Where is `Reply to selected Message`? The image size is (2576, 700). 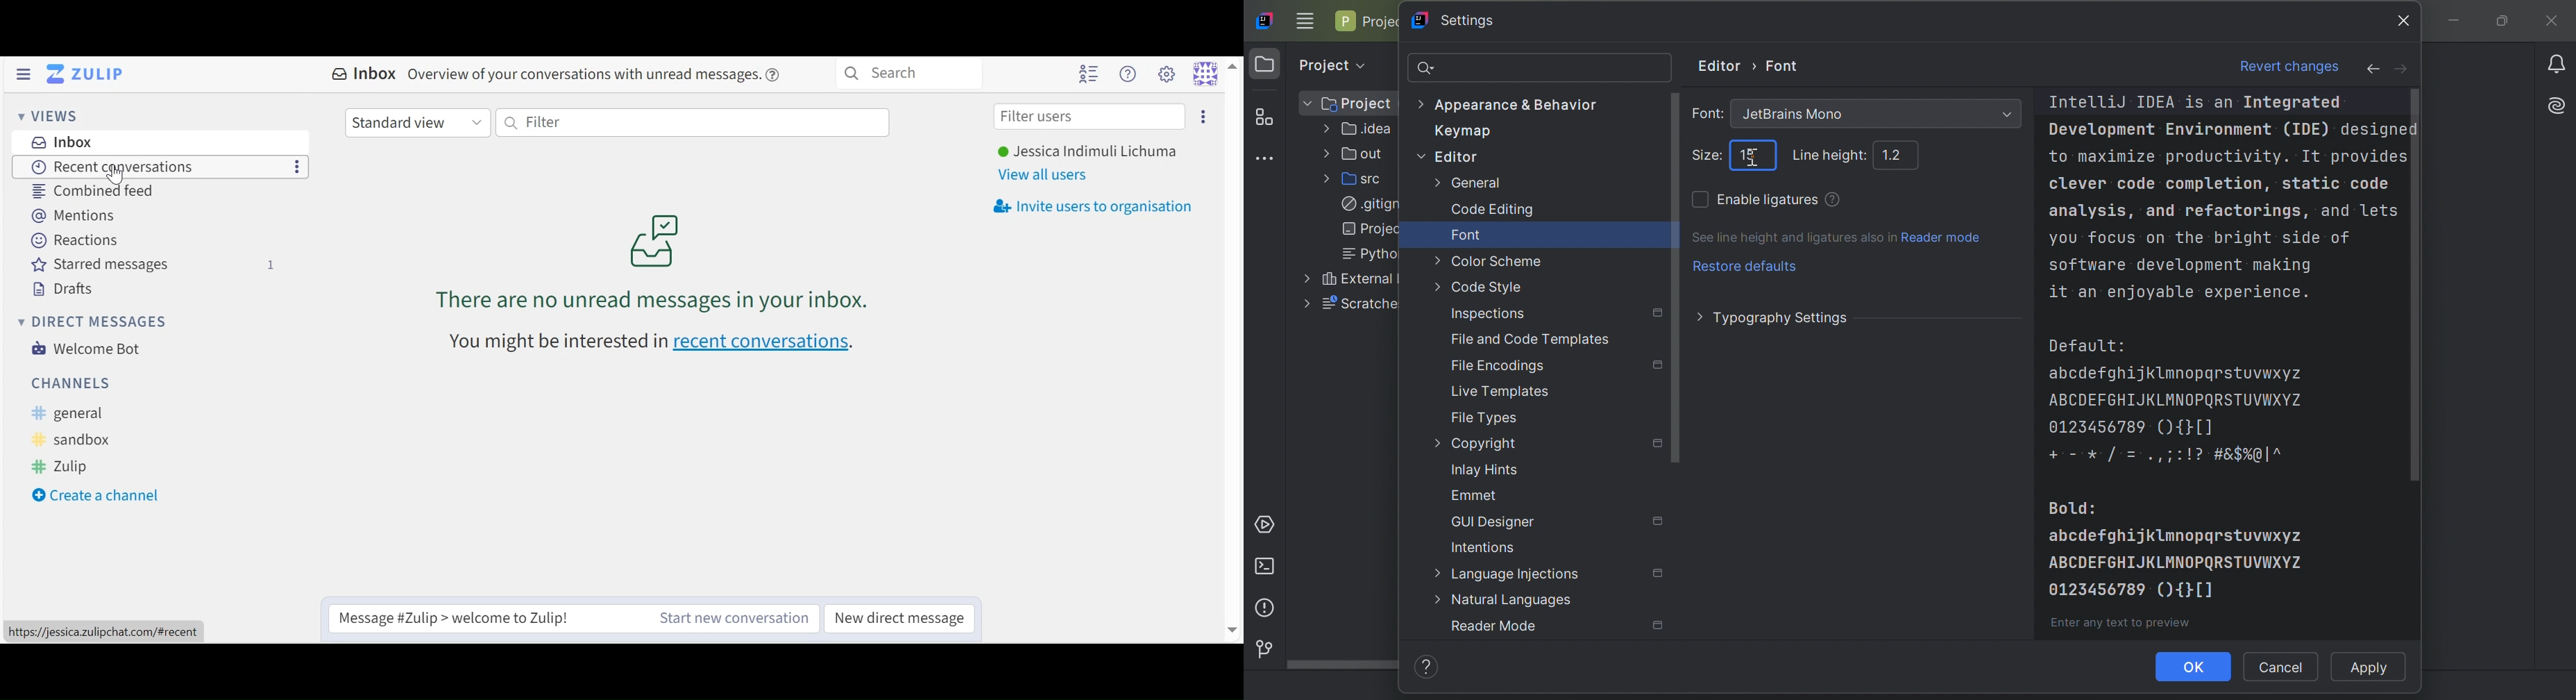
Reply to selected Message is located at coordinates (486, 617).